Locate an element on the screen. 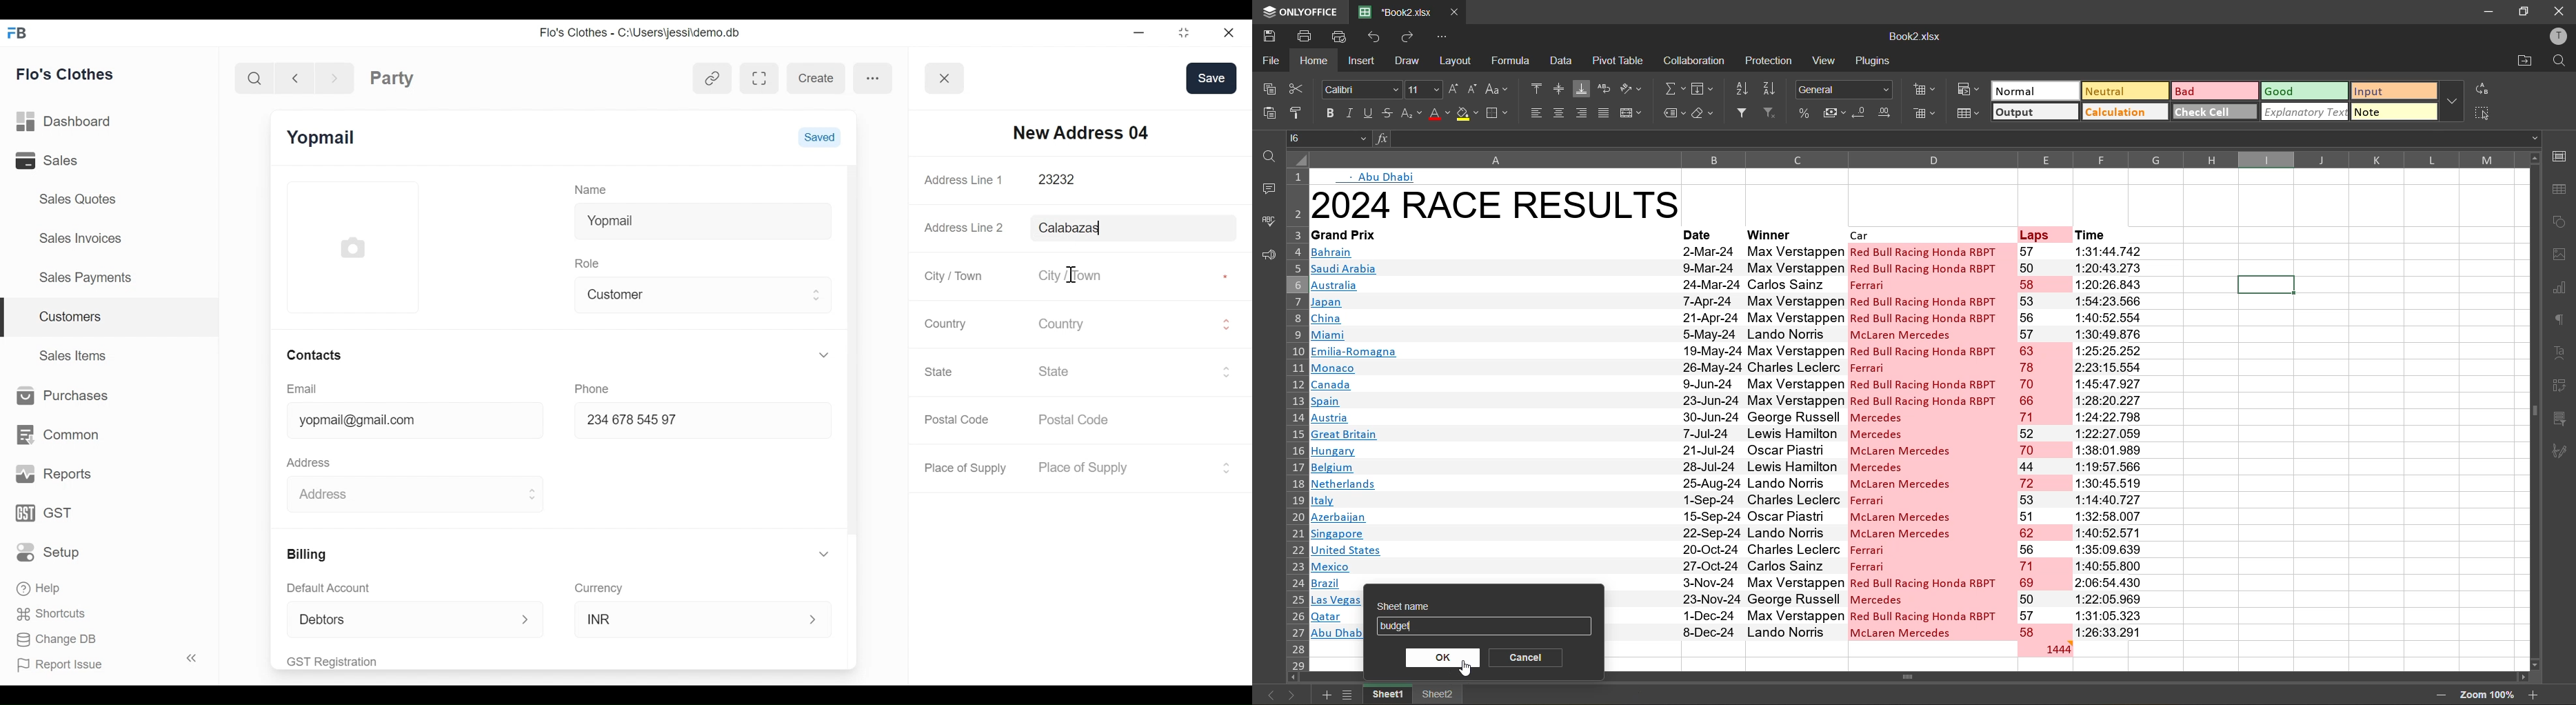  save is located at coordinates (1212, 78).